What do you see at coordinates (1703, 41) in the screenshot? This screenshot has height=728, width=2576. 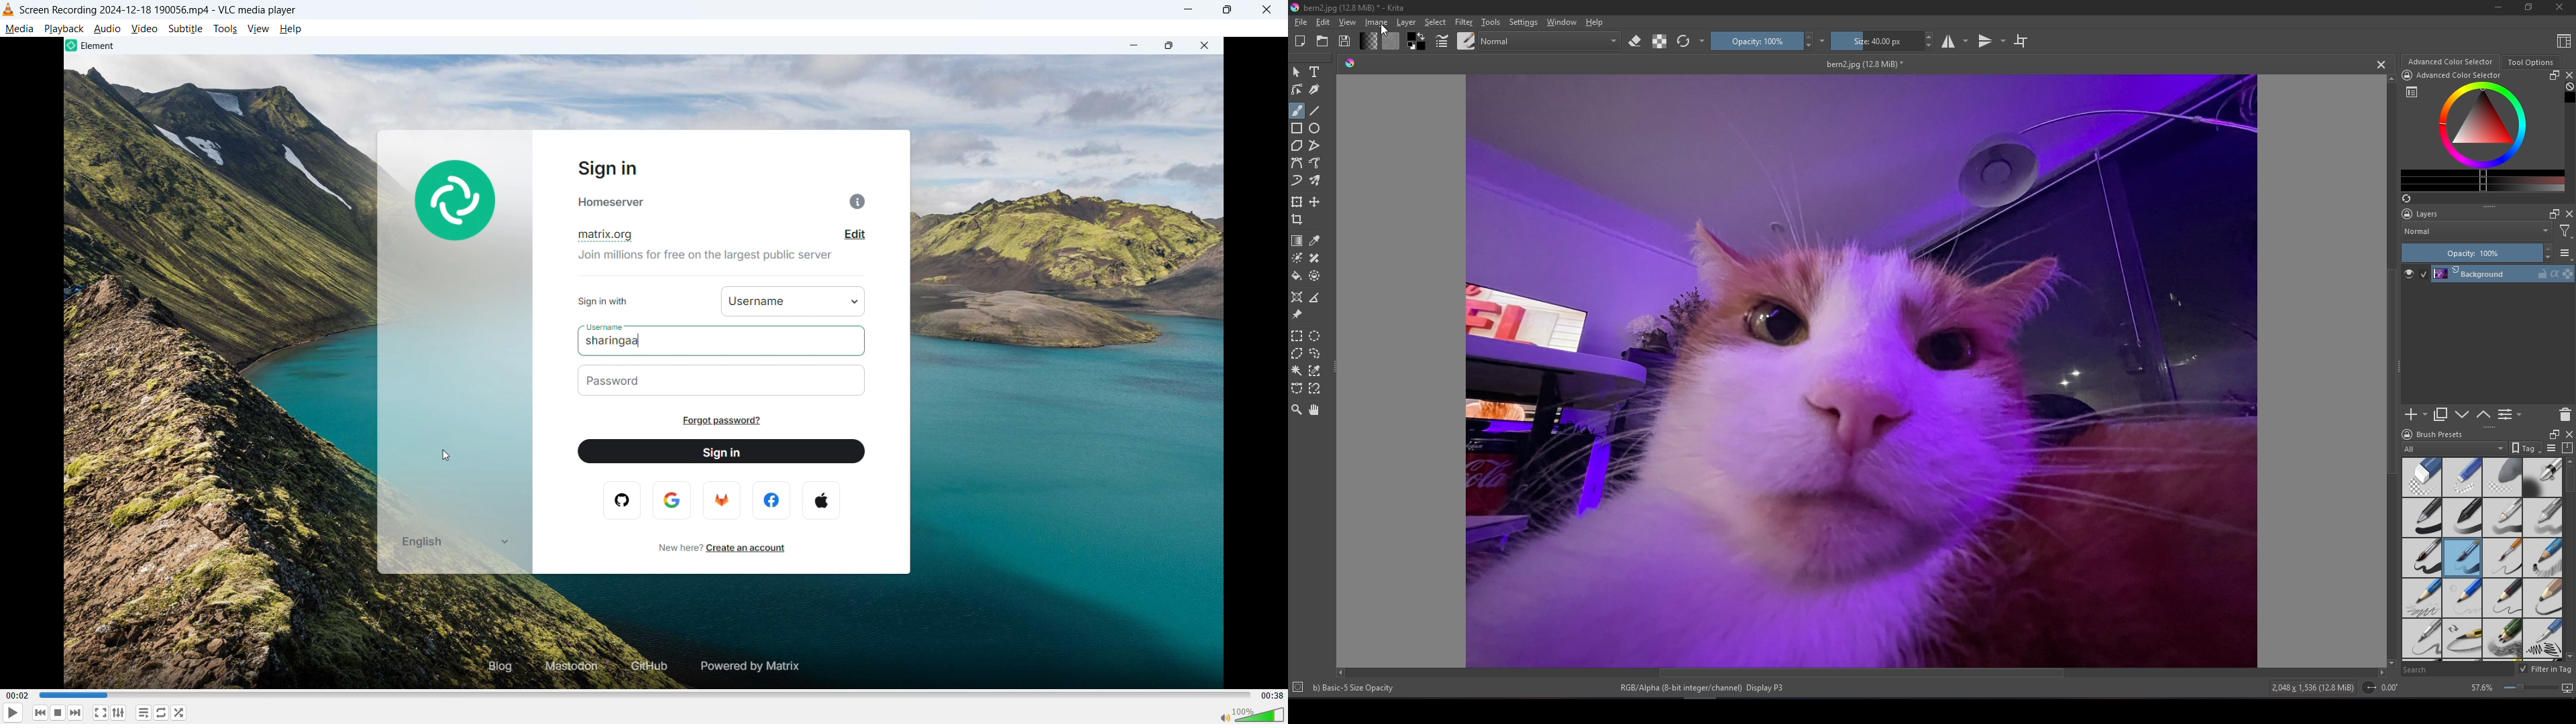 I see `Options` at bounding box center [1703, 41].